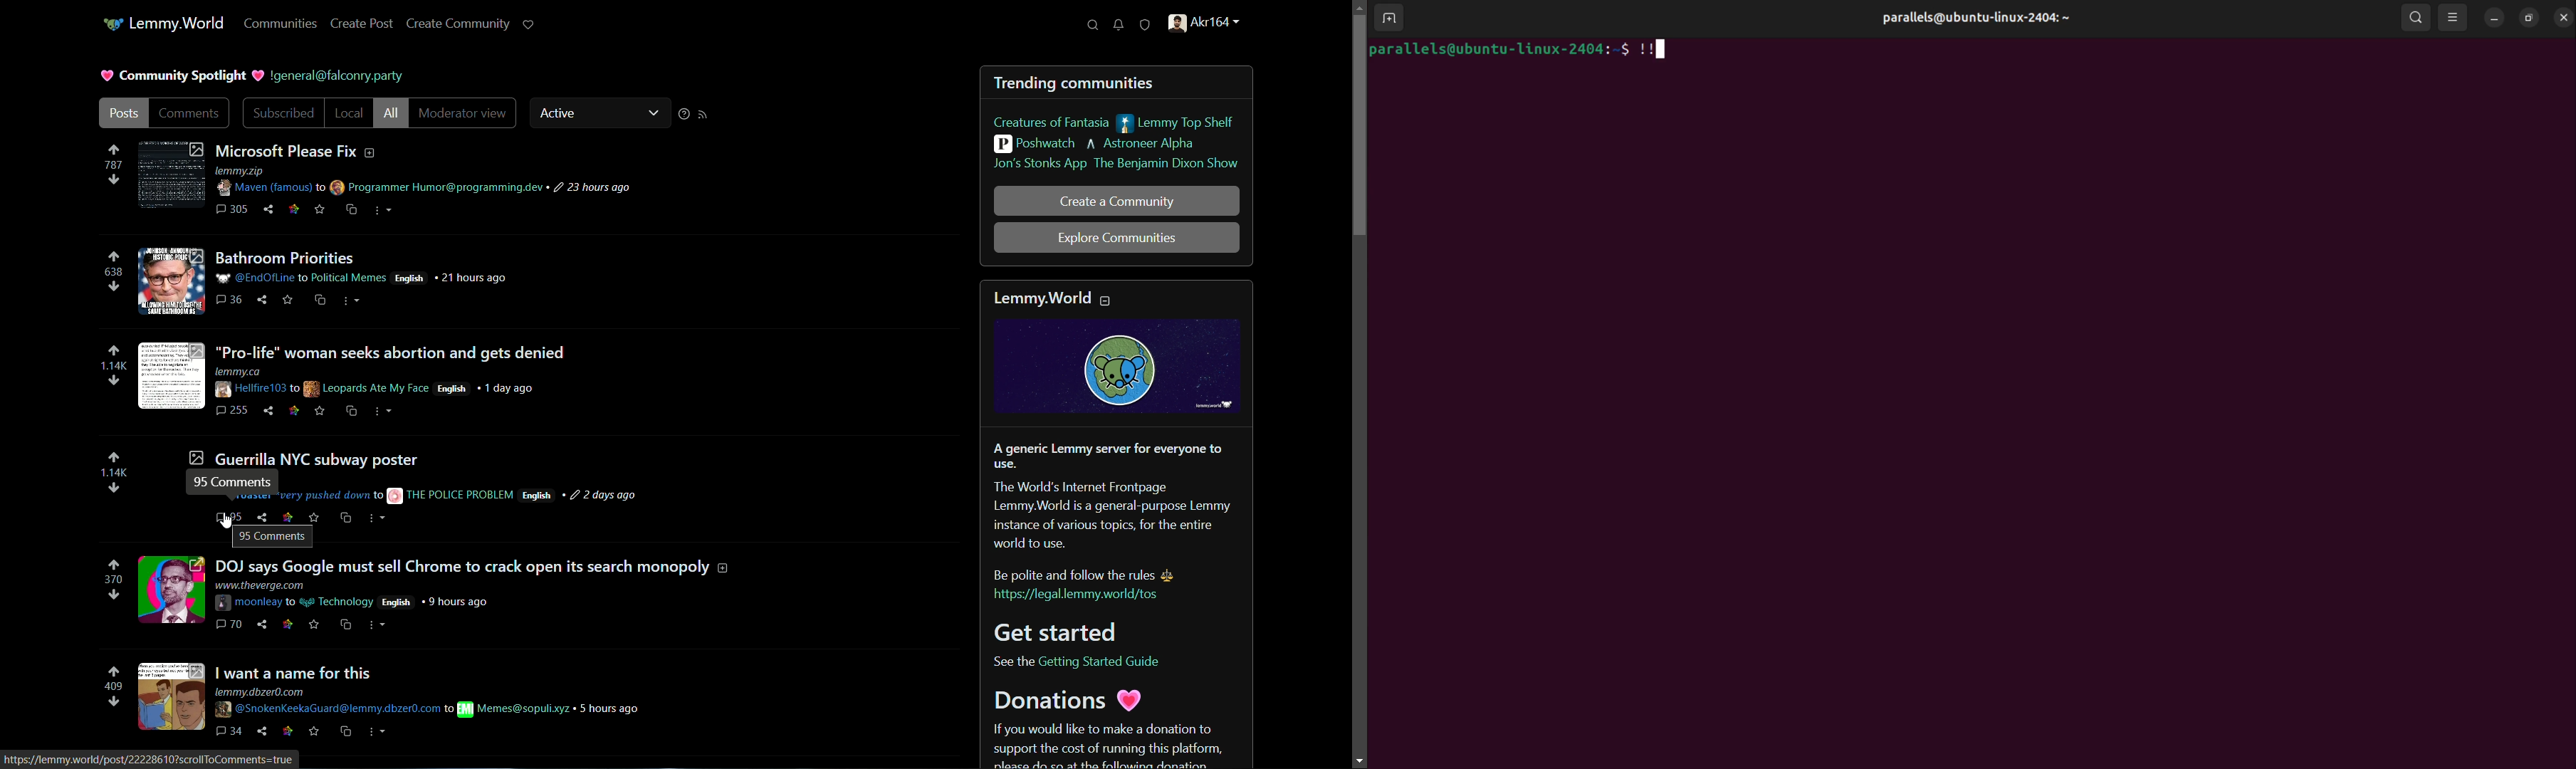  I want to click on options, so click(379, 624).